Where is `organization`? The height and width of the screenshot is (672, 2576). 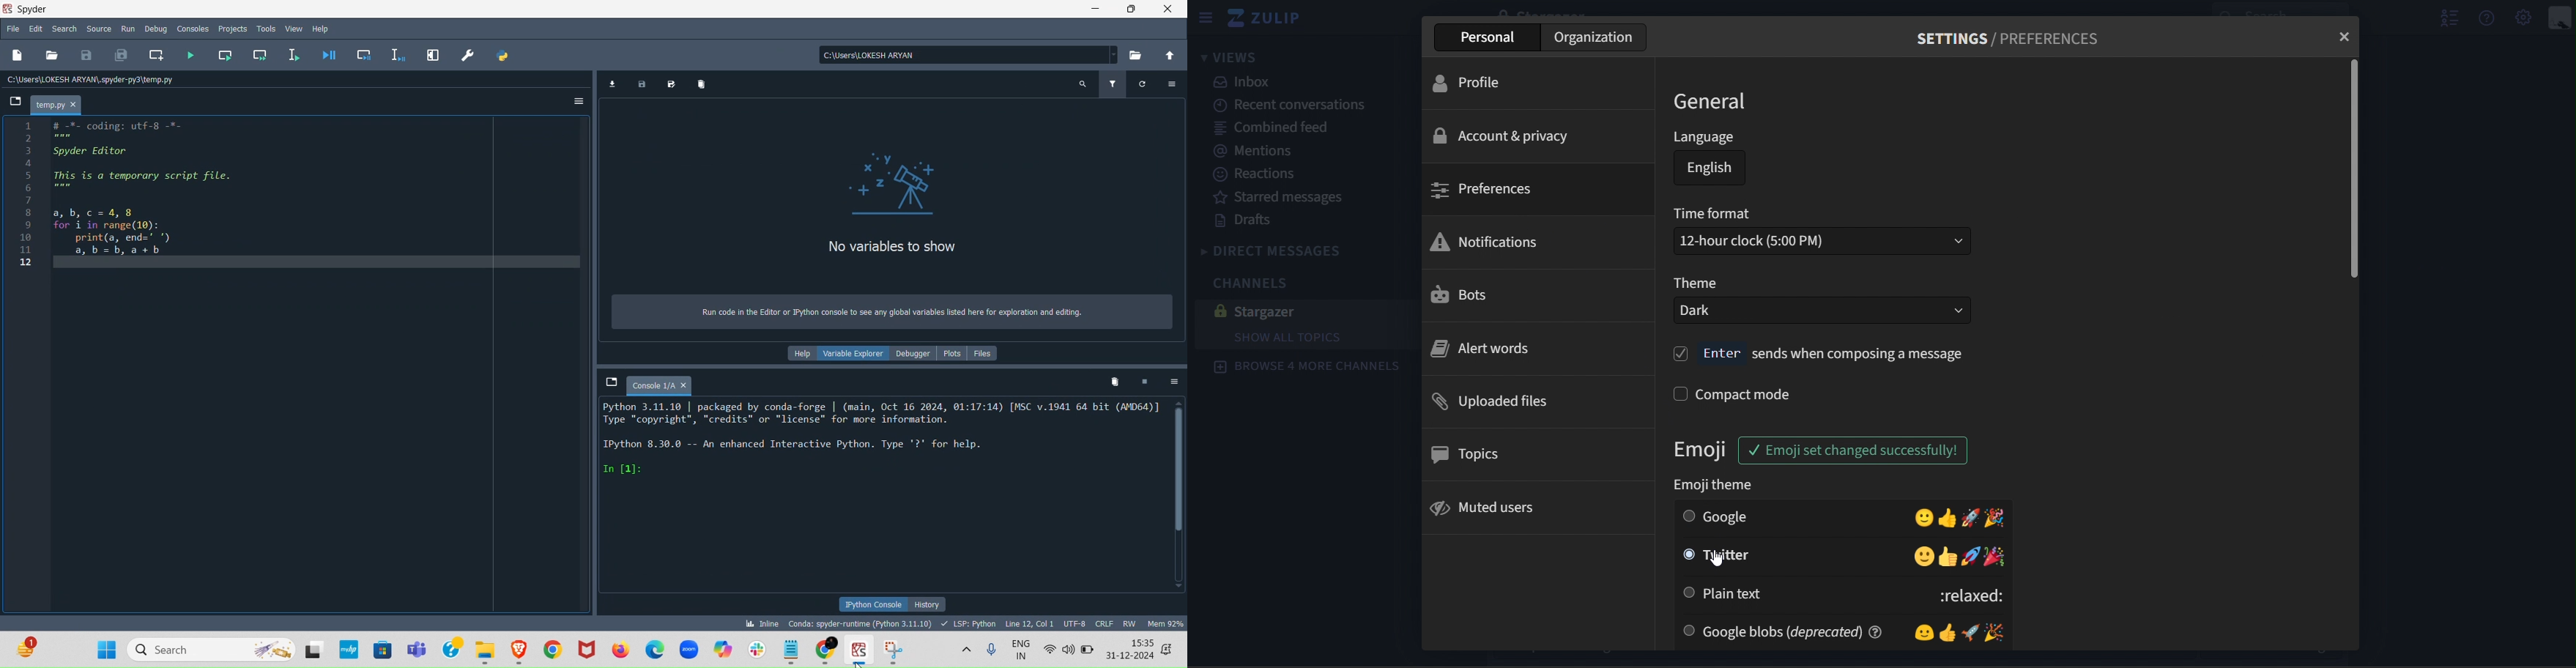
organization is located at coordinates (1595, 37).